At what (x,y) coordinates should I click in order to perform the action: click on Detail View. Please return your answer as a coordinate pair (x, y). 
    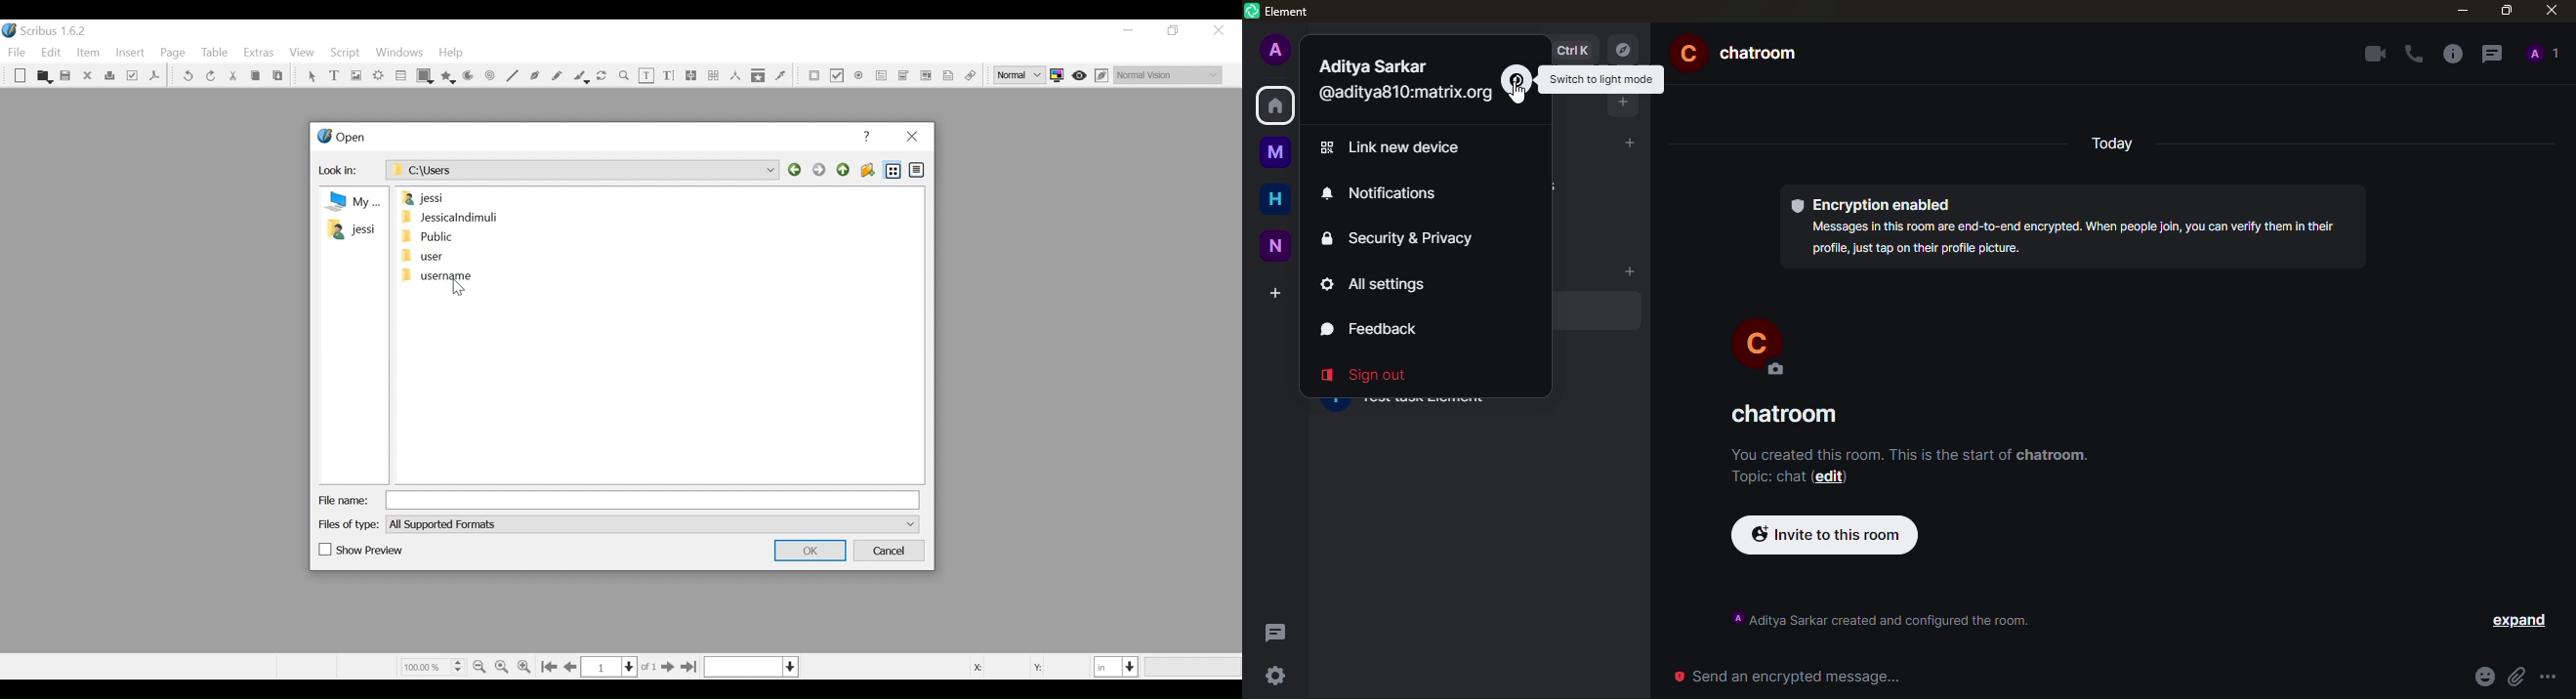
    Looking at the image, I should click on (916, 169).